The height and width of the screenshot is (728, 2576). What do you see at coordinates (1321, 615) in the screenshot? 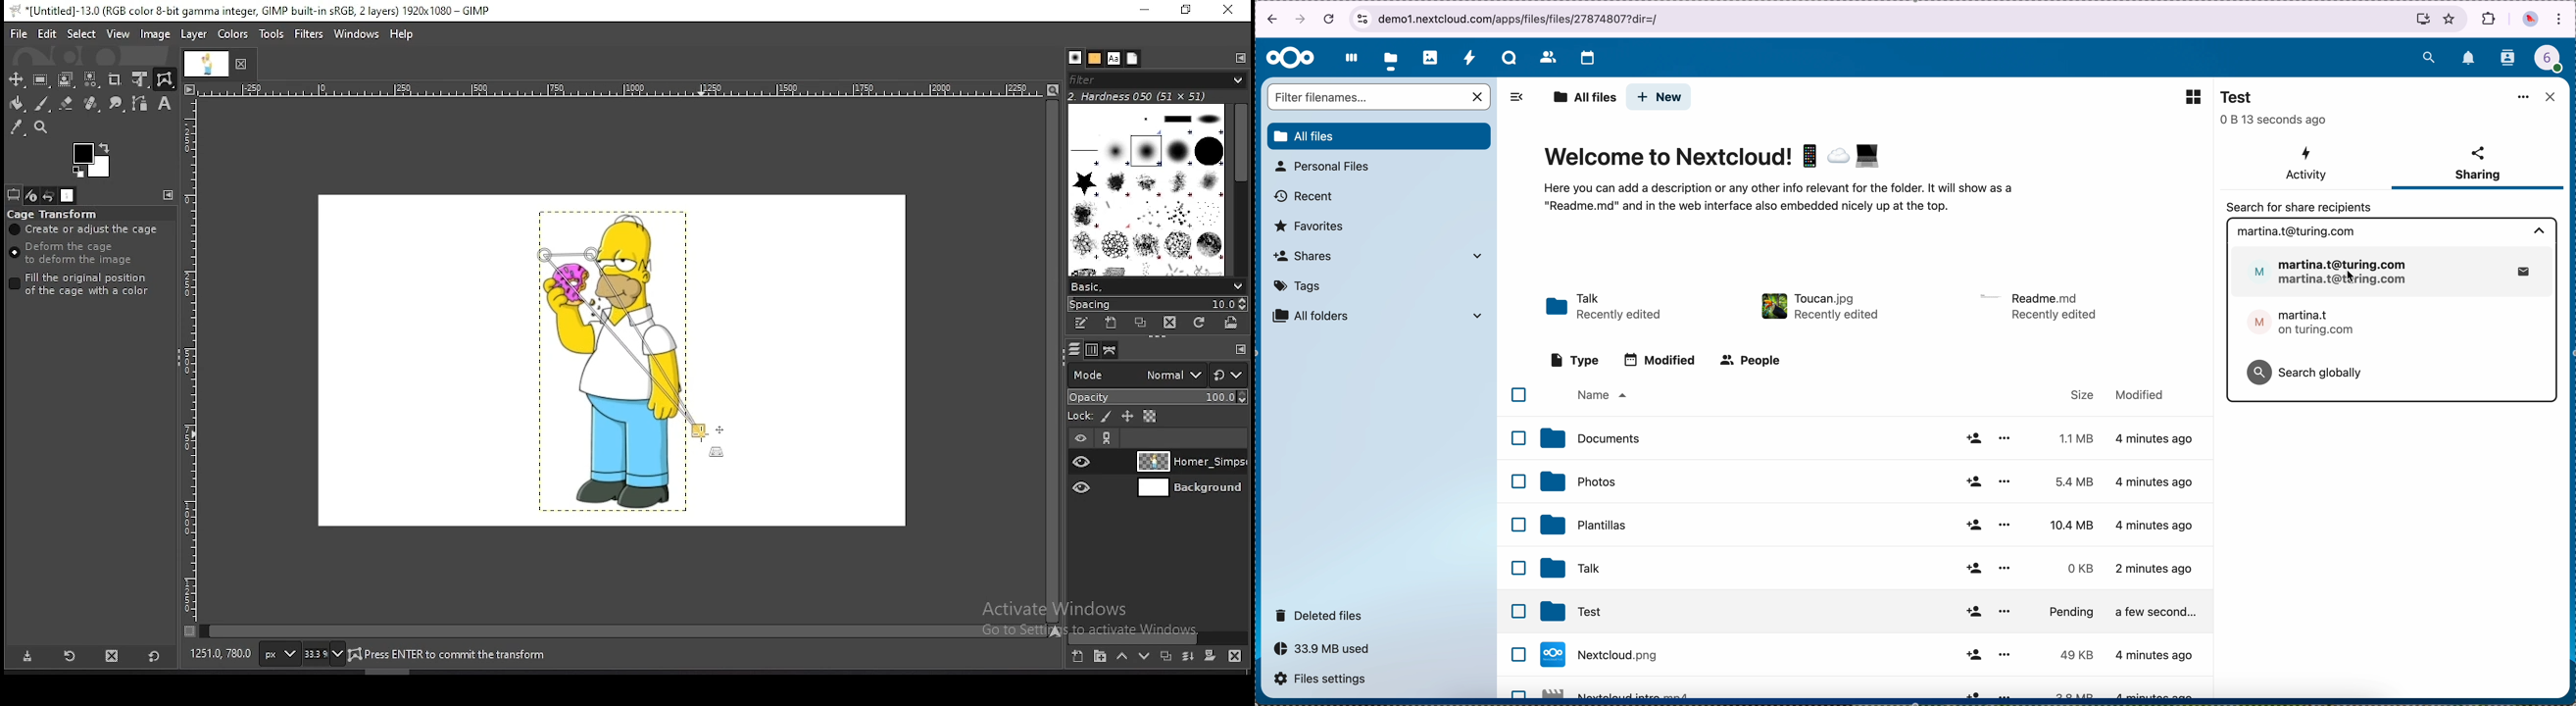
I see `deleted files` at bounding box center [1321, 615].